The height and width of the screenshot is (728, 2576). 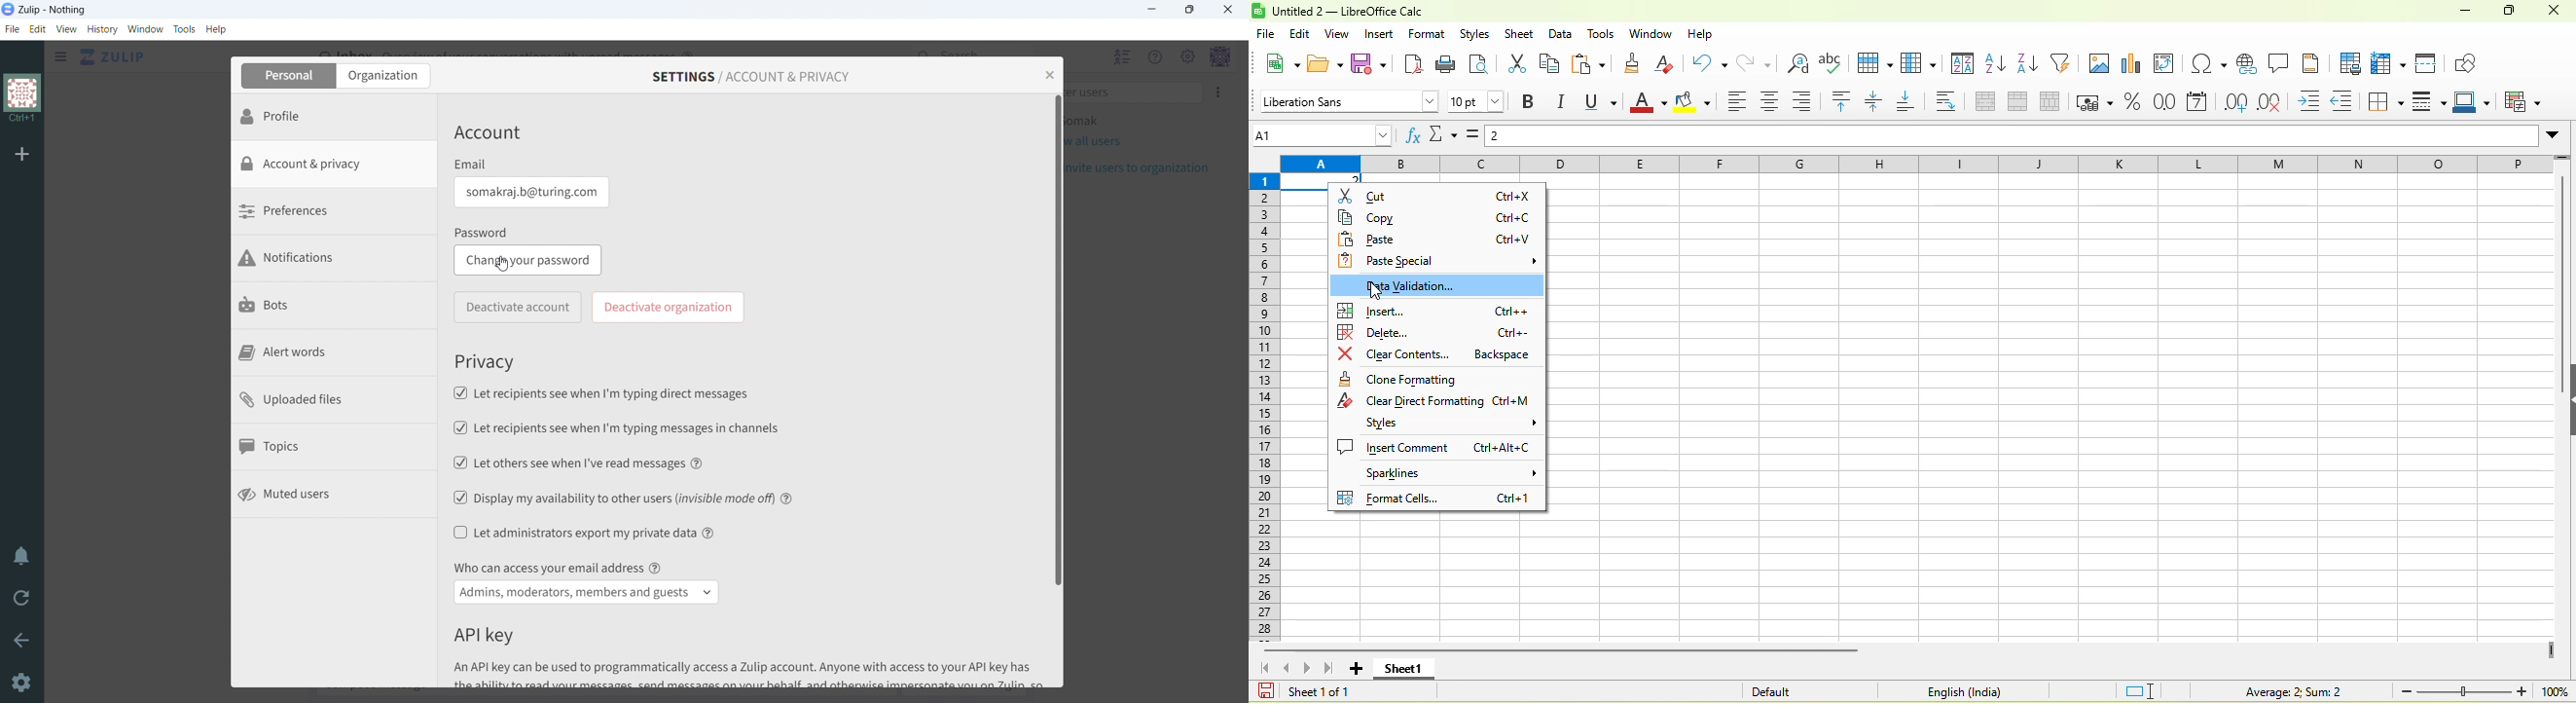 What do you see at coordinates (2023, 103) in the screenshot?
I see `merge` at bounding box center [2023, 103].